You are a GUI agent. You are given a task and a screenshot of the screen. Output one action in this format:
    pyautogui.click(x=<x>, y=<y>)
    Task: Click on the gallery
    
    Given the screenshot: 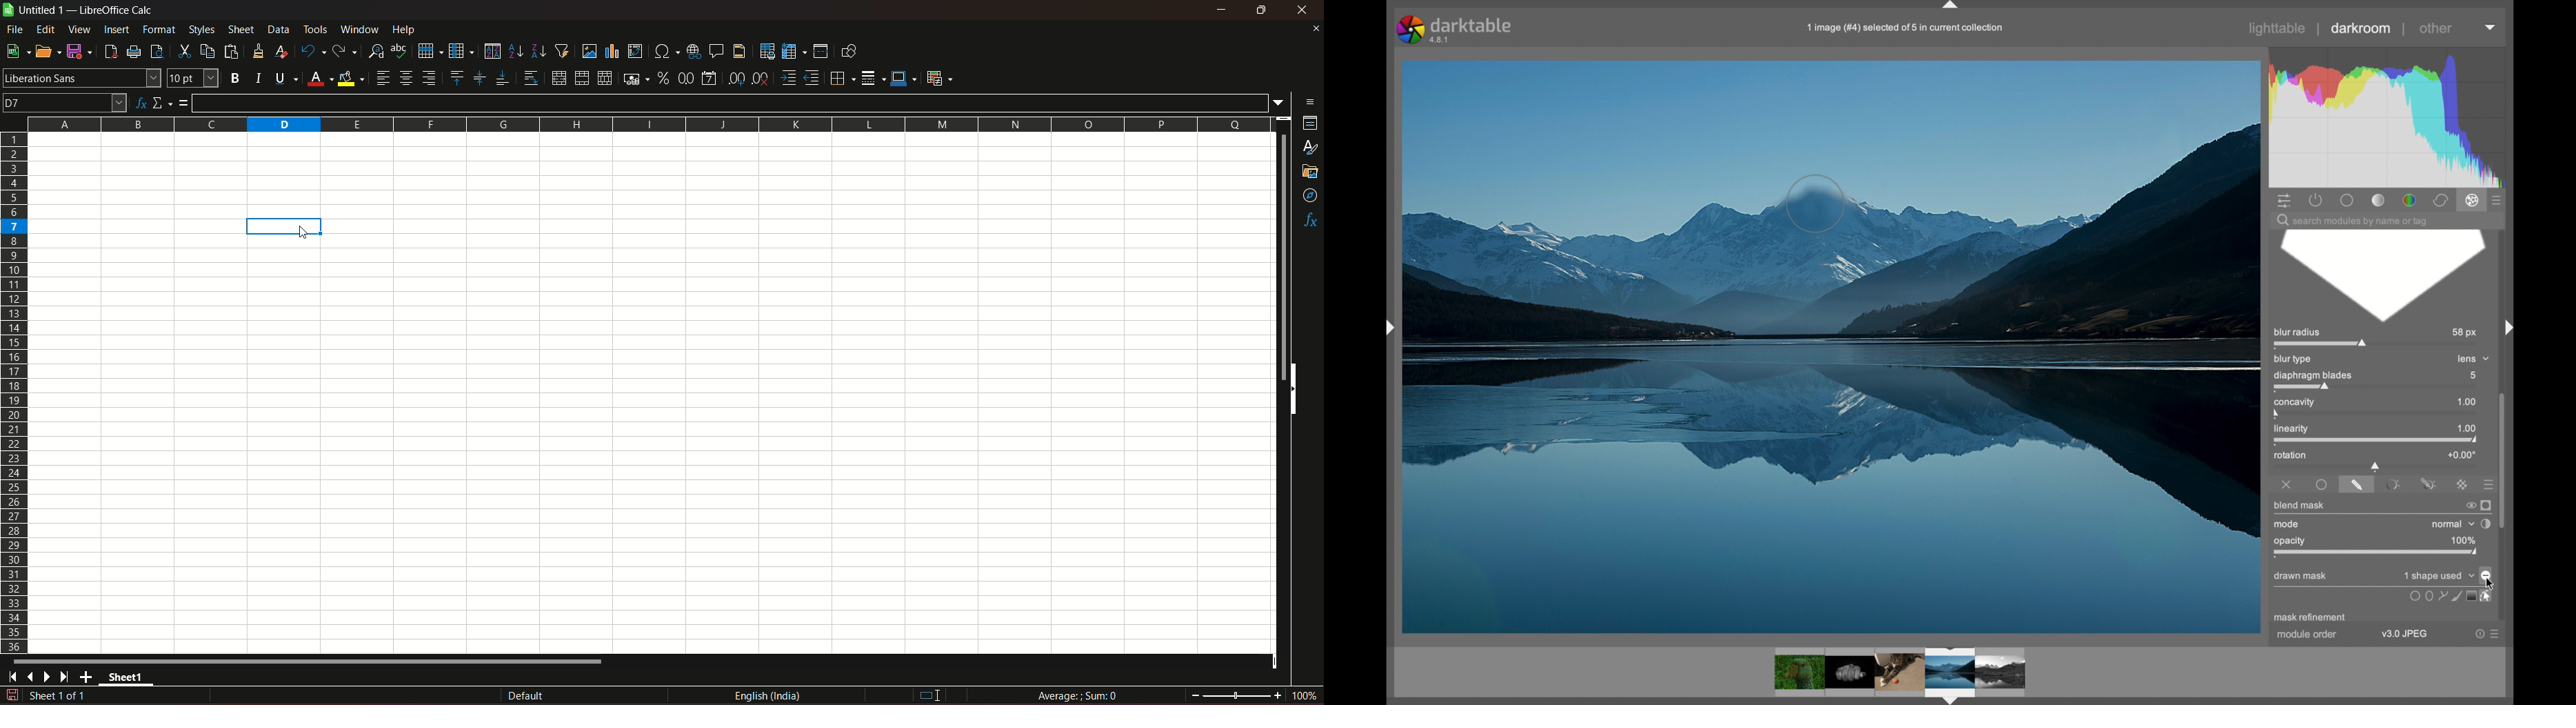 What is the action you would take?
    pyautogui.click(x=1309, y=172)
    